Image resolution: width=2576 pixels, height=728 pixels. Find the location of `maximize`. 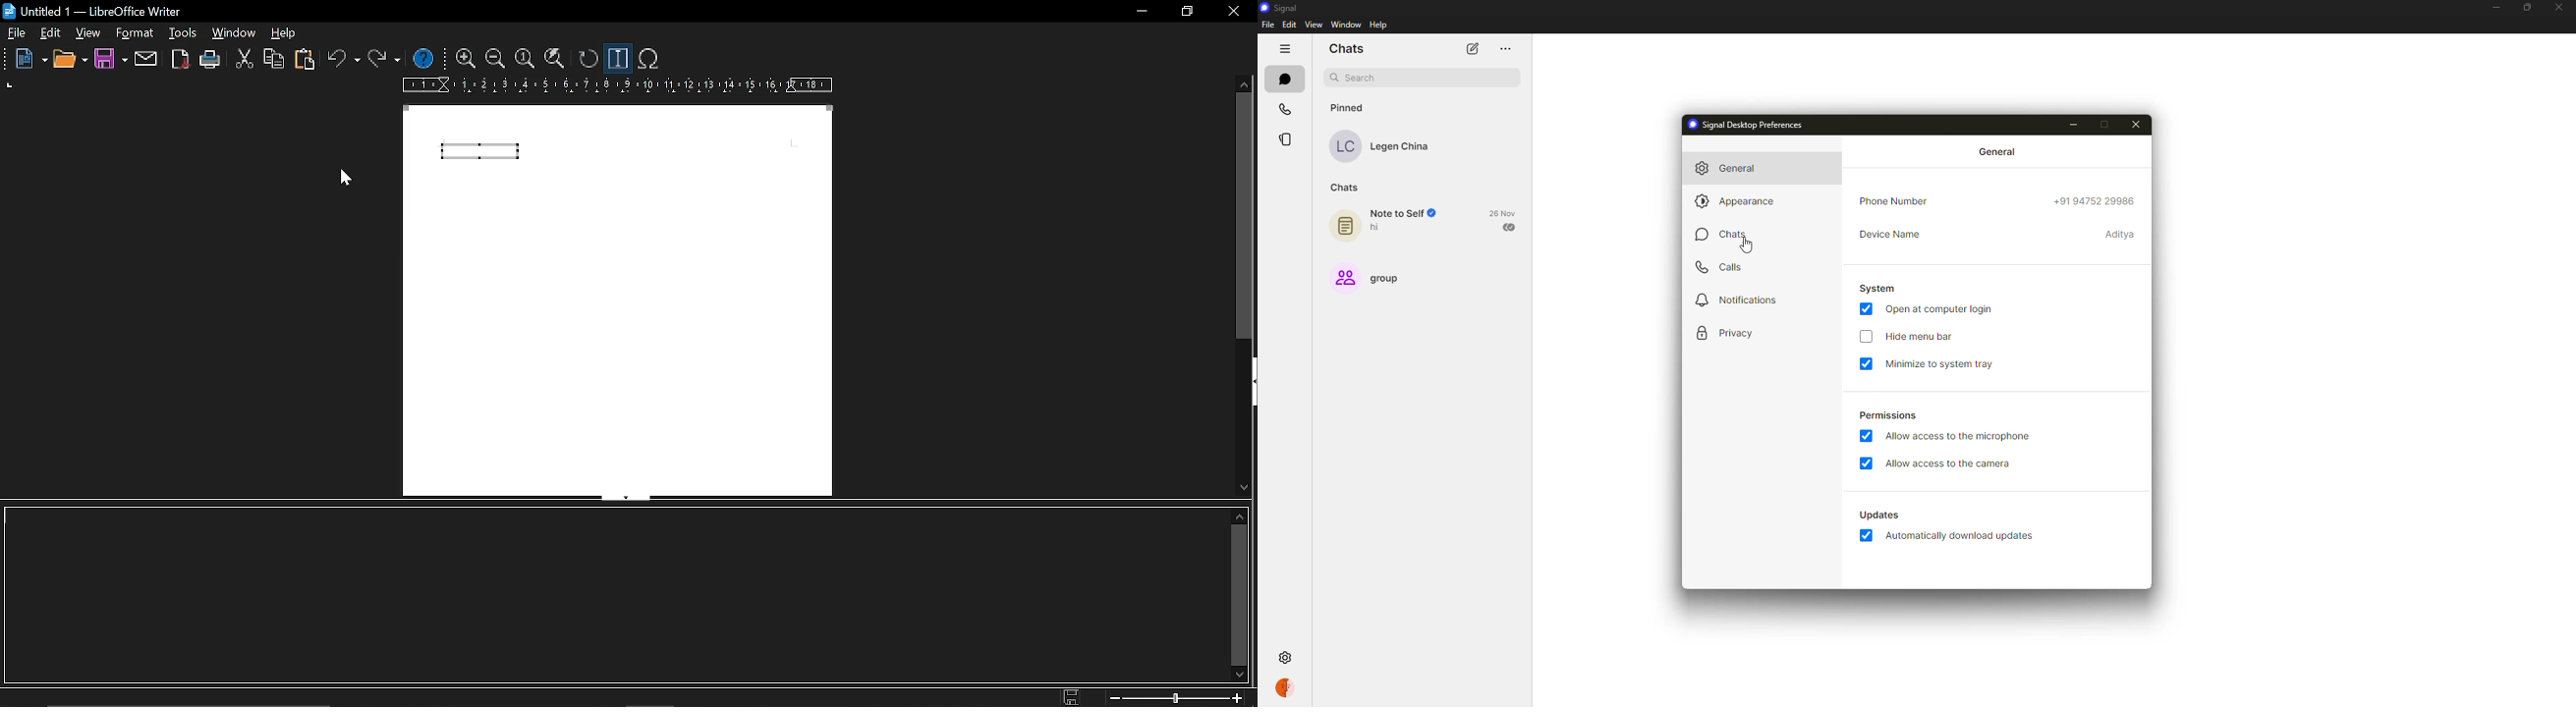

maximize is located at coordinates (2525, 8).